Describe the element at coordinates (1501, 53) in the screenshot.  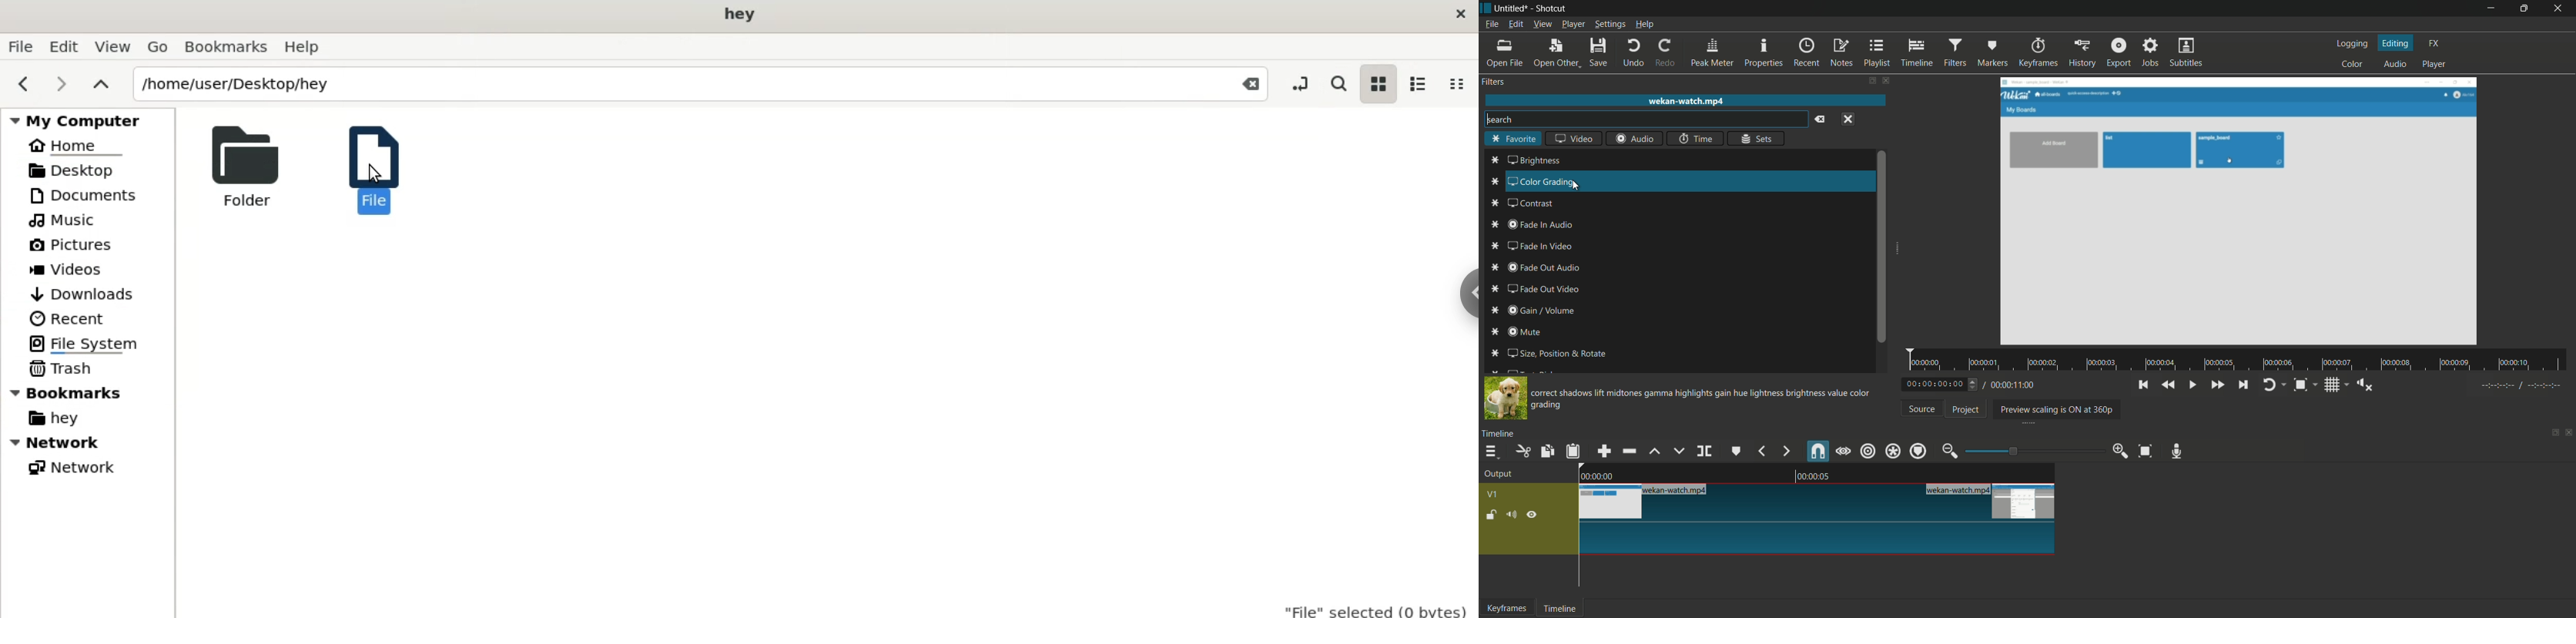
I see `open file` at that location.